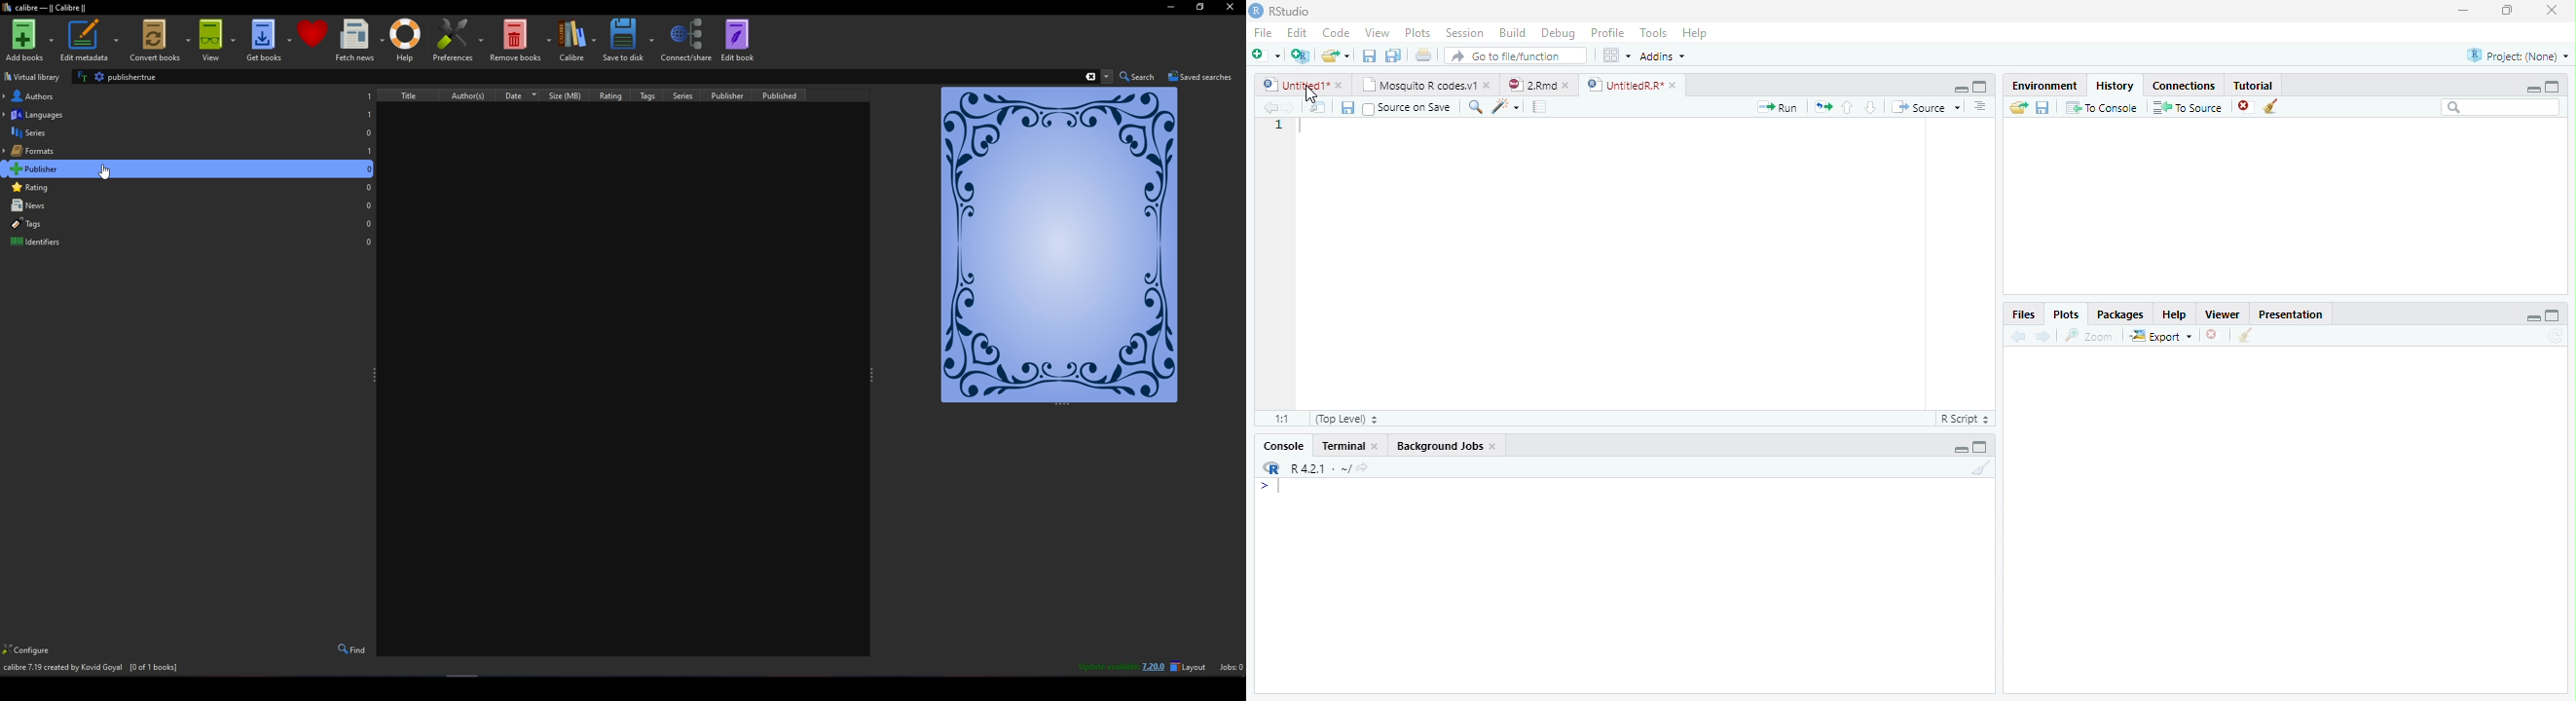 This screenshot has height=728, width=2576. What do you see at coordinates (575, 95) in the screenshot?
I see `Size` at bounding box center [575, 95].